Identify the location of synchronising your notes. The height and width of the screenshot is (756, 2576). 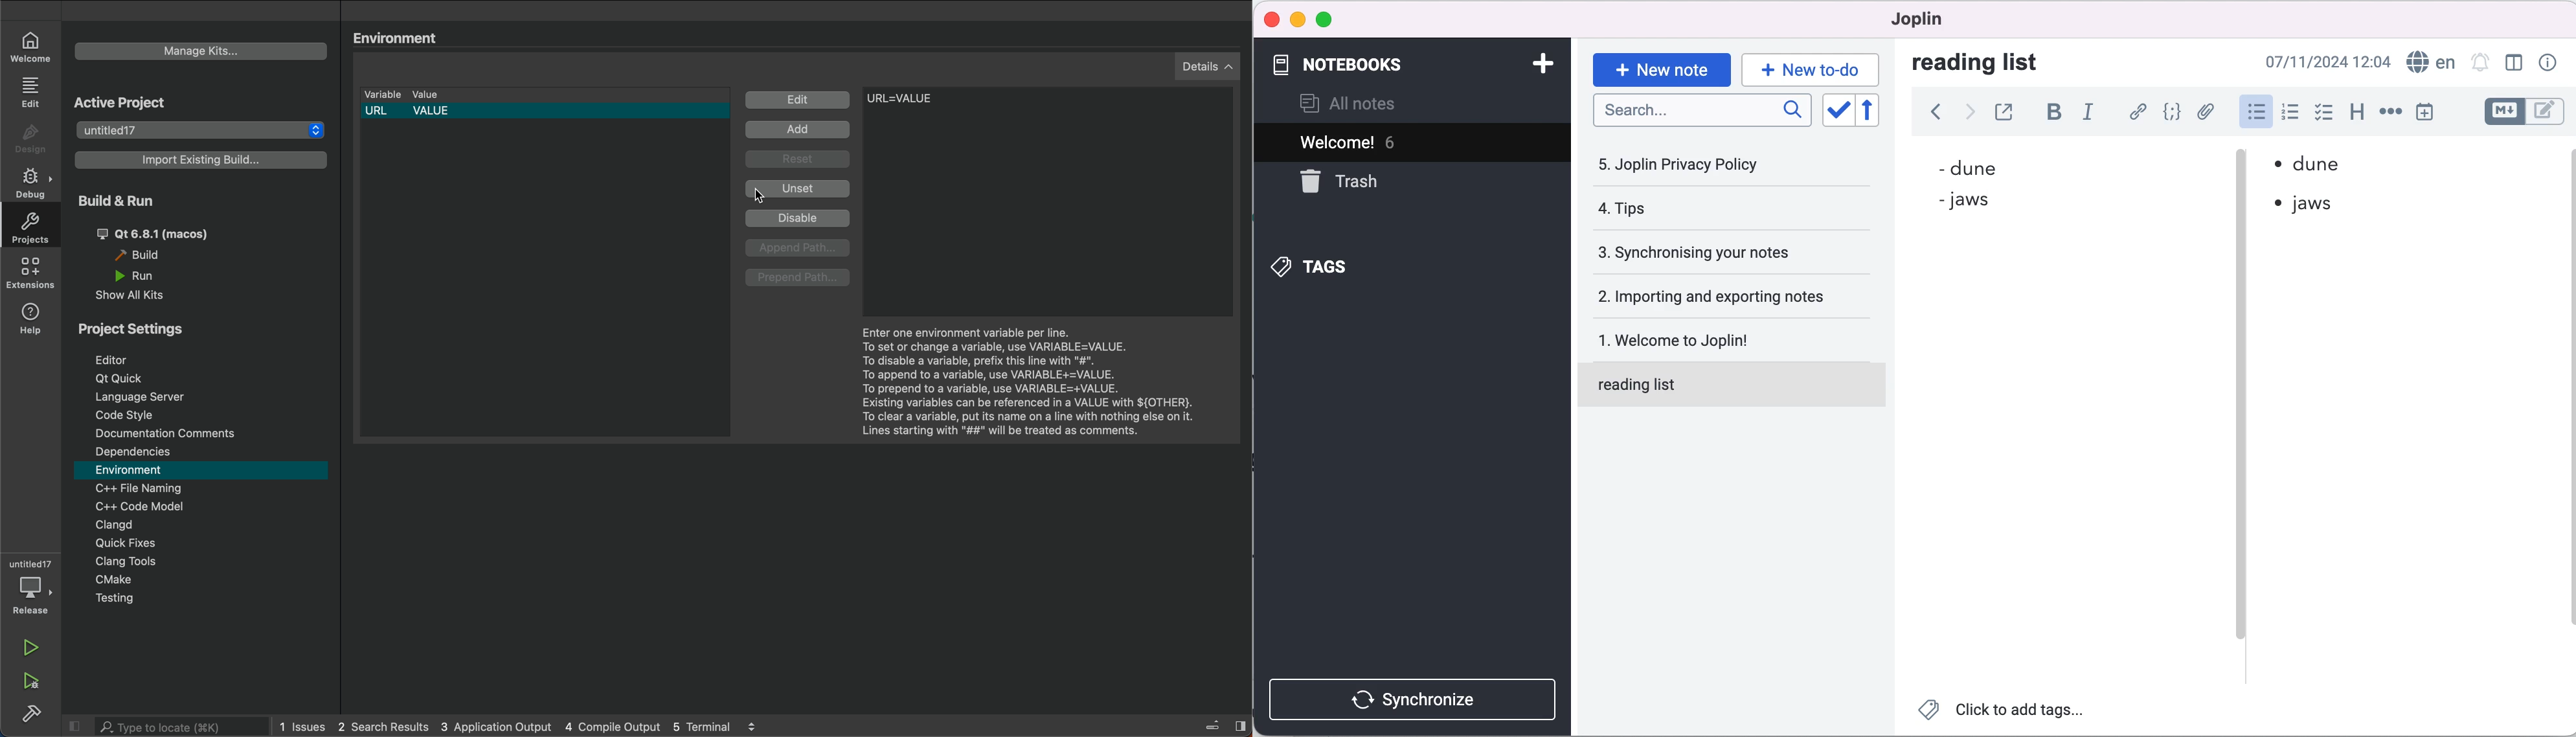
(1729, 254).